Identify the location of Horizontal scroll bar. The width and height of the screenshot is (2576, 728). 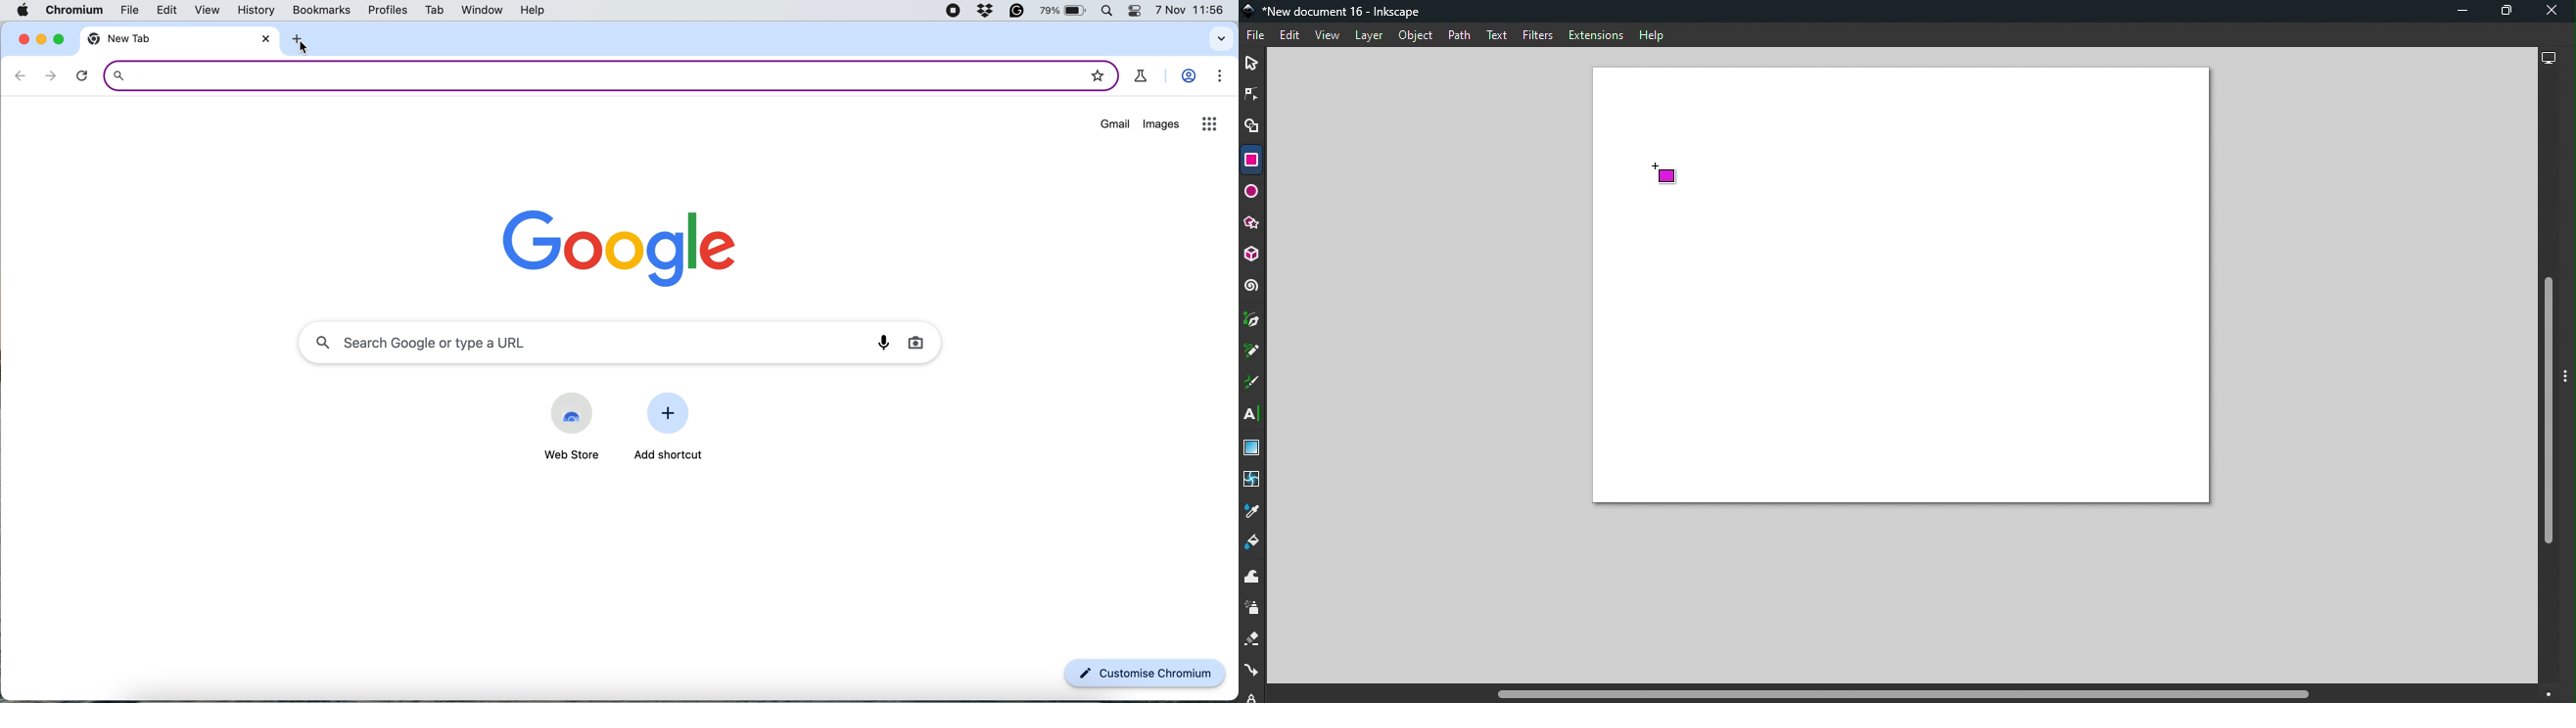
(1906, 694).